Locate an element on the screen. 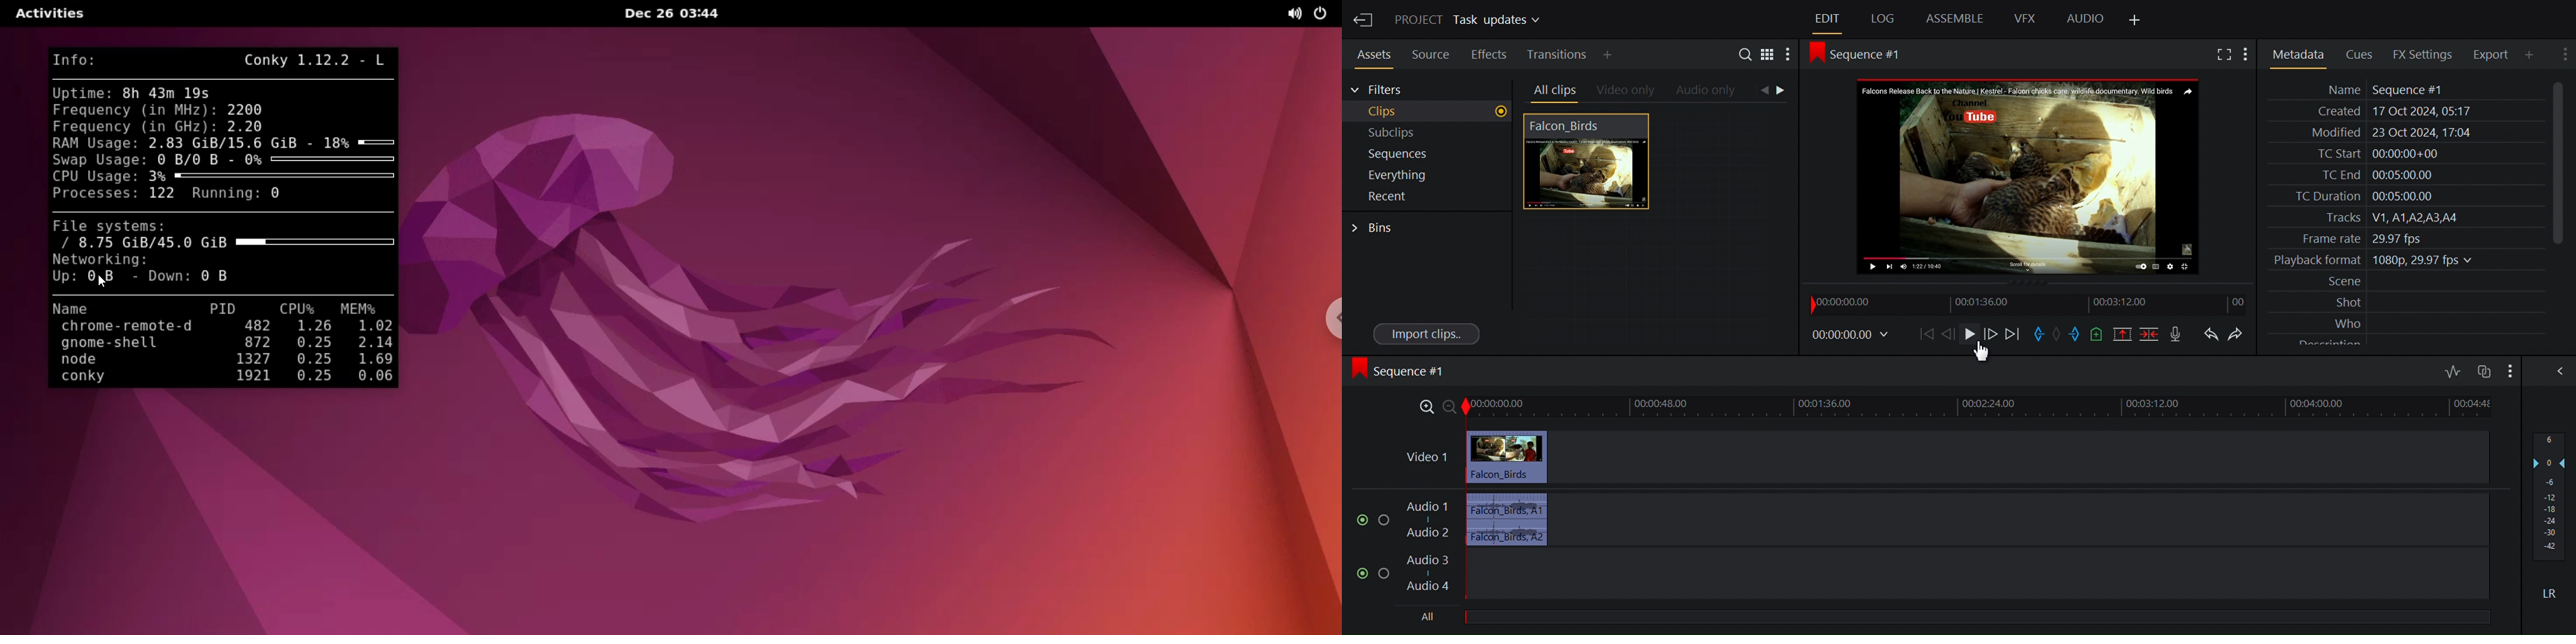  Add Panel is located at coordinates (2134, 21).